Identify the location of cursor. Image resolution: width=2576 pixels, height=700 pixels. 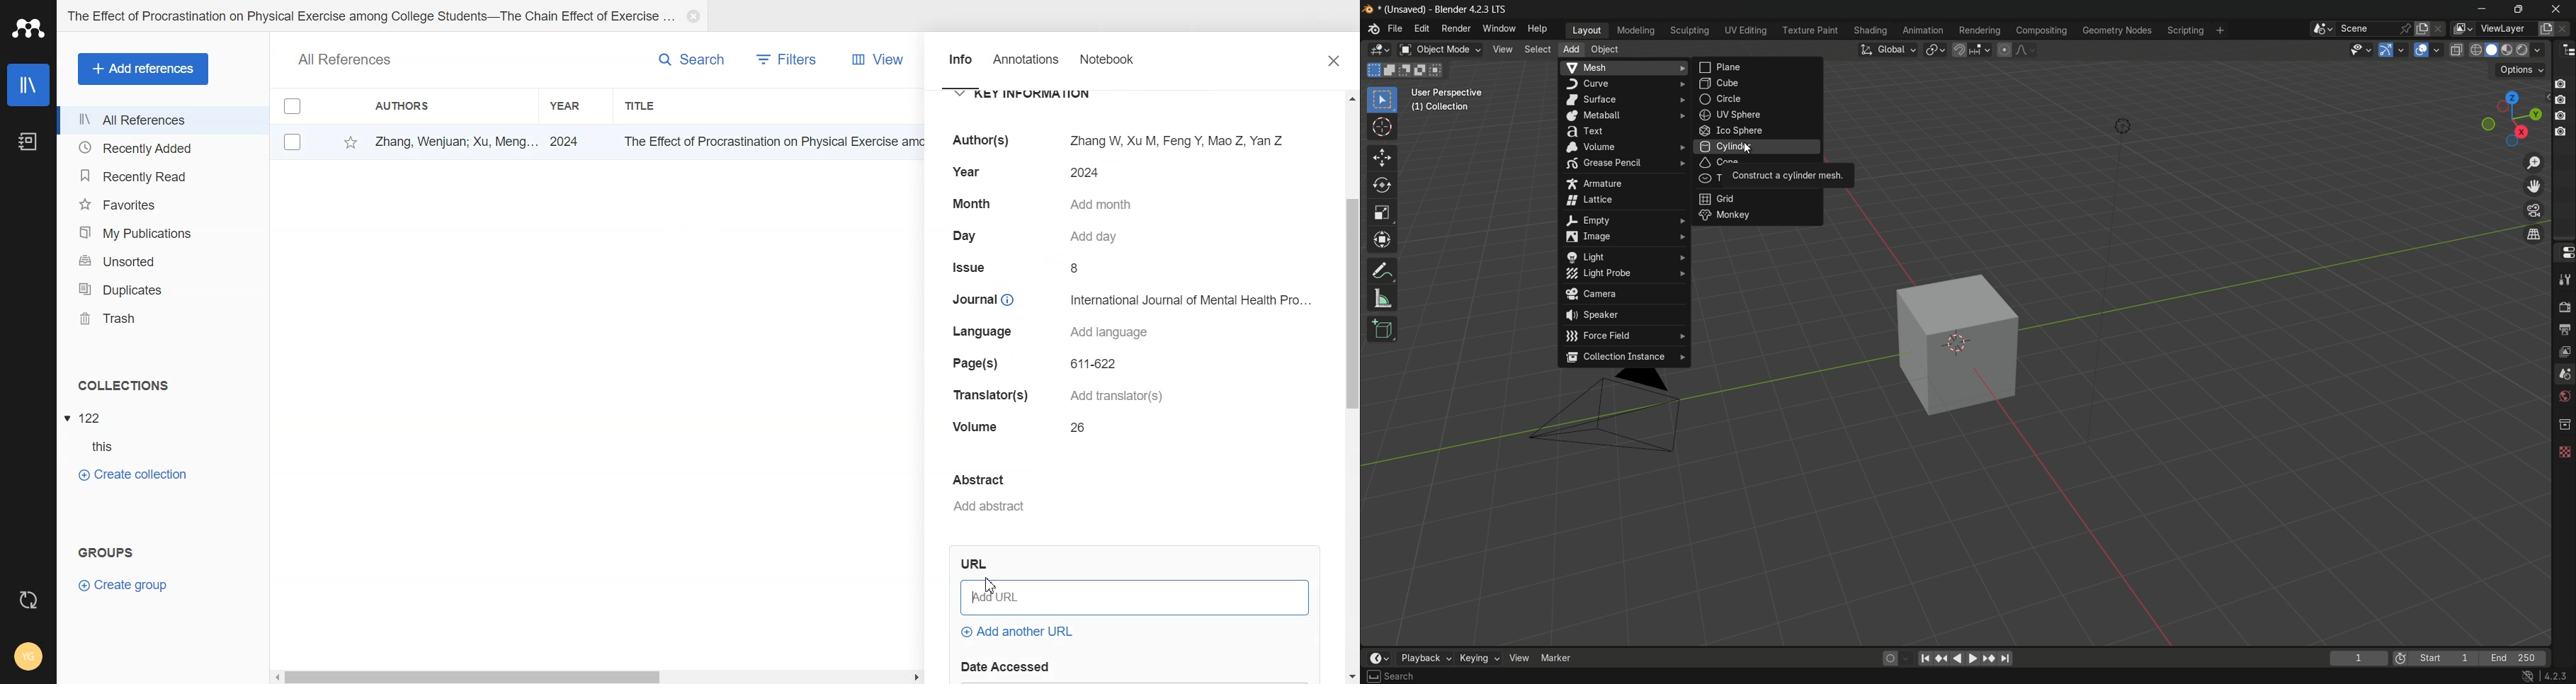
(1383, 128).